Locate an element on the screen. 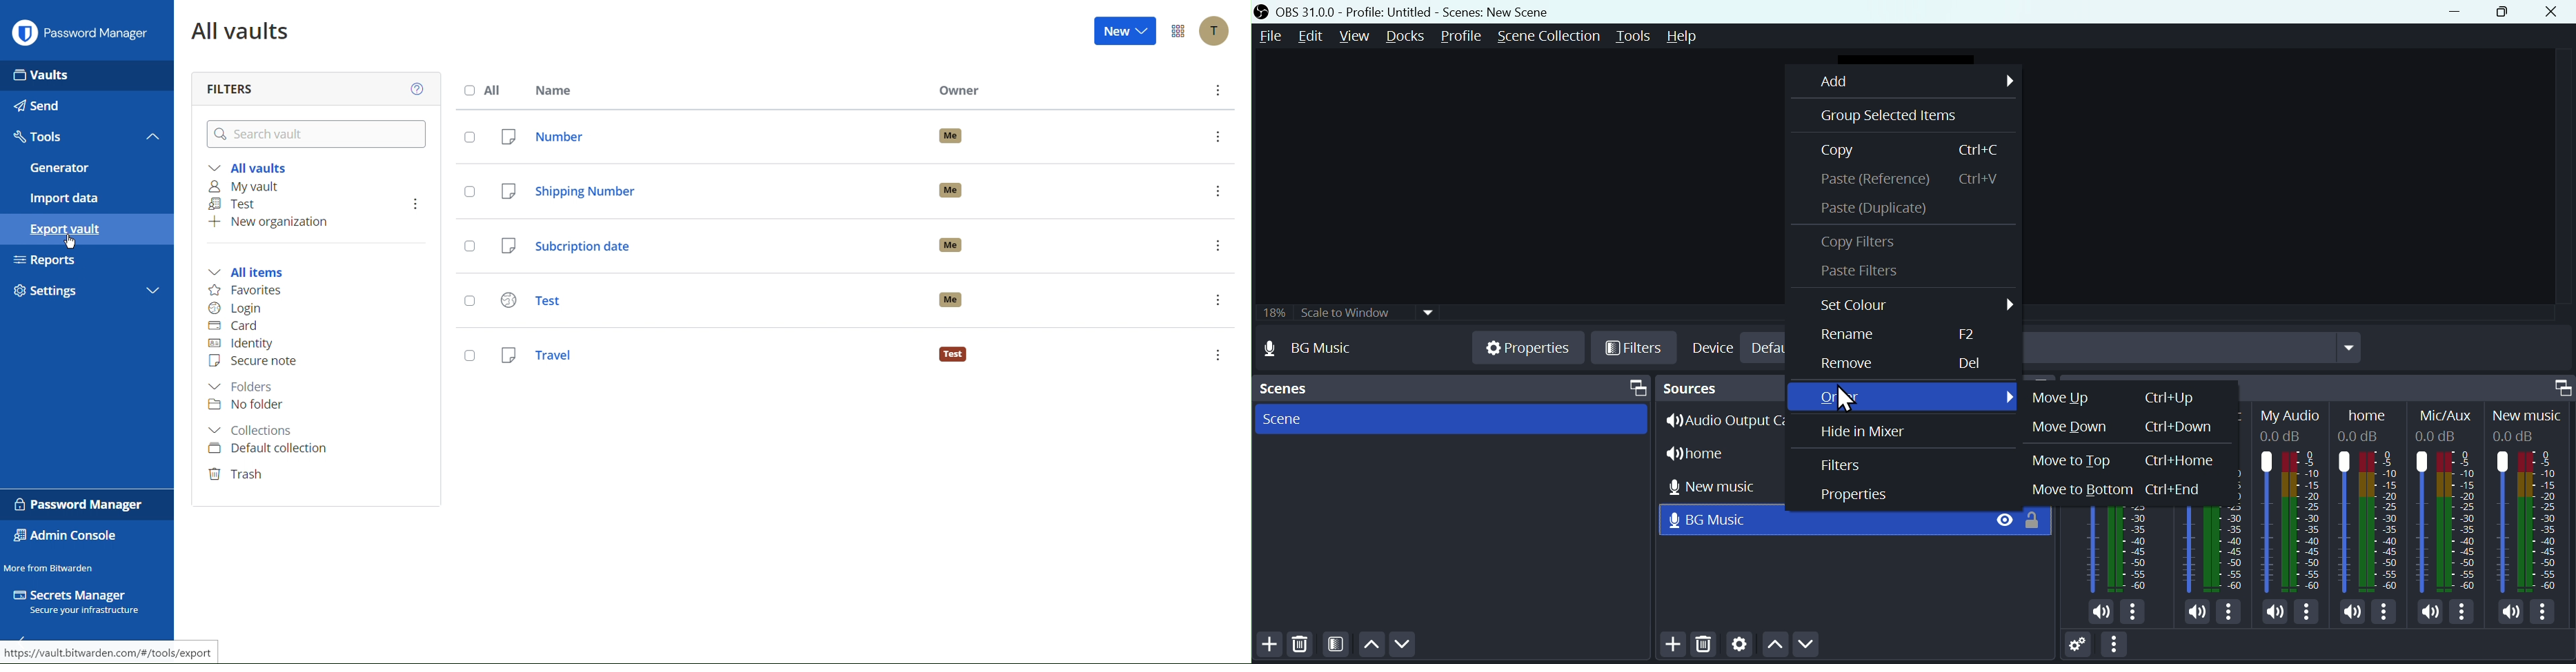 Image resolution: width=2576 pixels, height=672 pixels. BG music is located at coordinates (1718, 520).